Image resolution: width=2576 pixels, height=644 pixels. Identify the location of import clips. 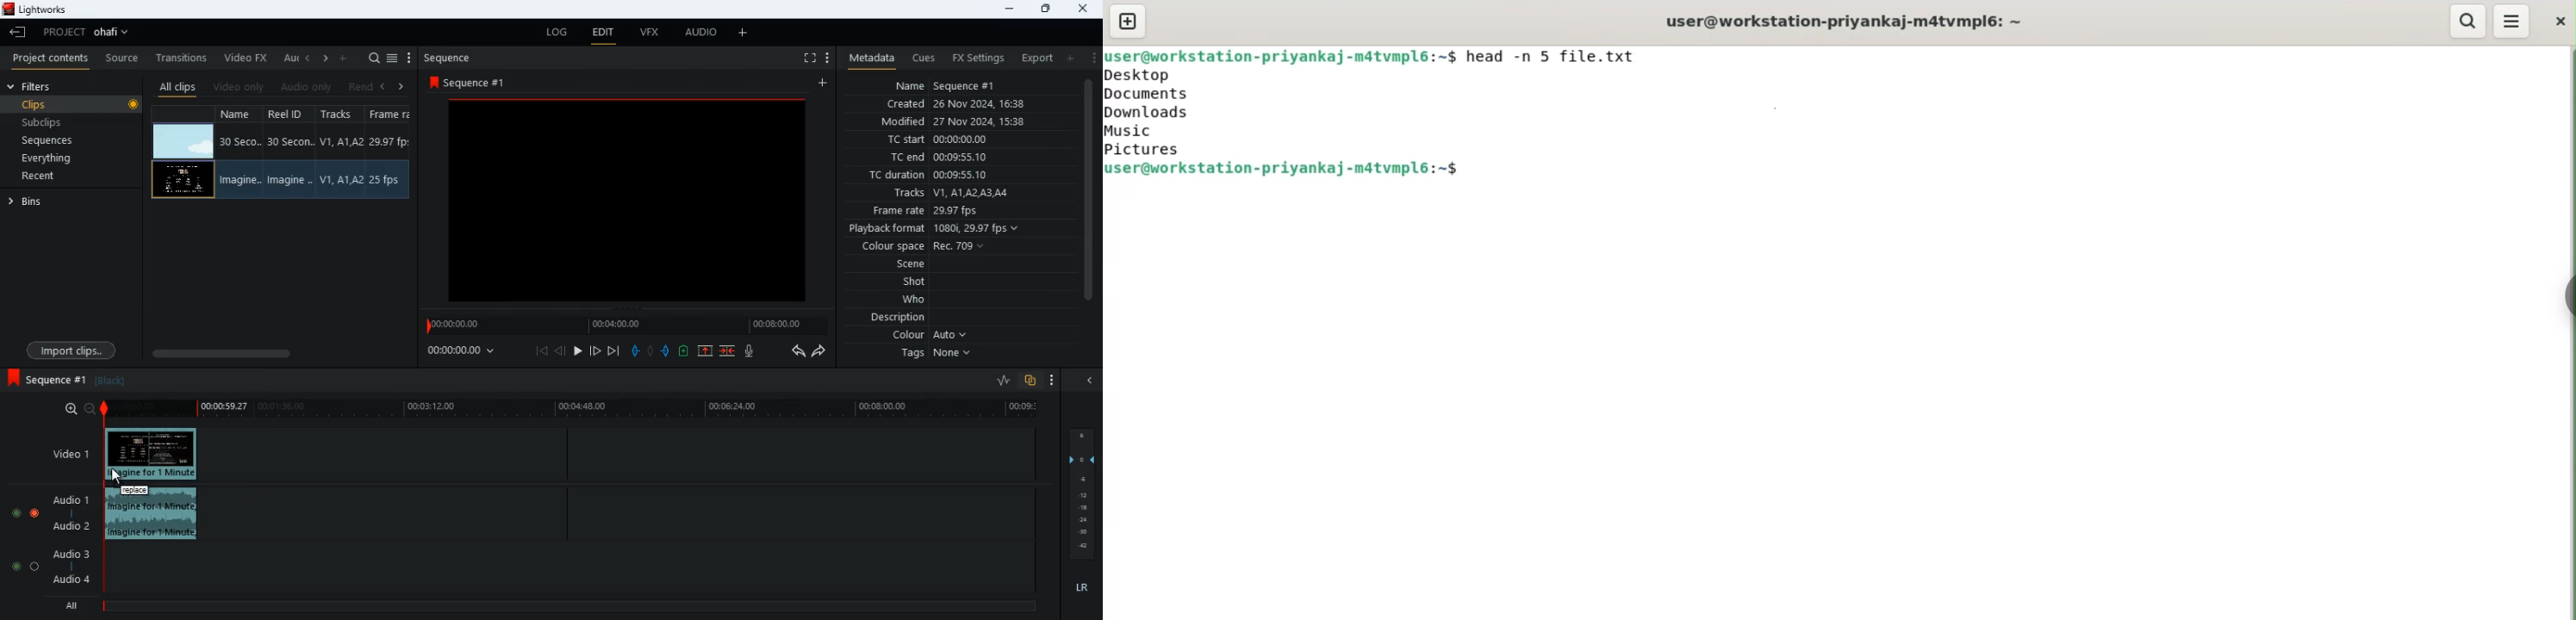
(74, 349).